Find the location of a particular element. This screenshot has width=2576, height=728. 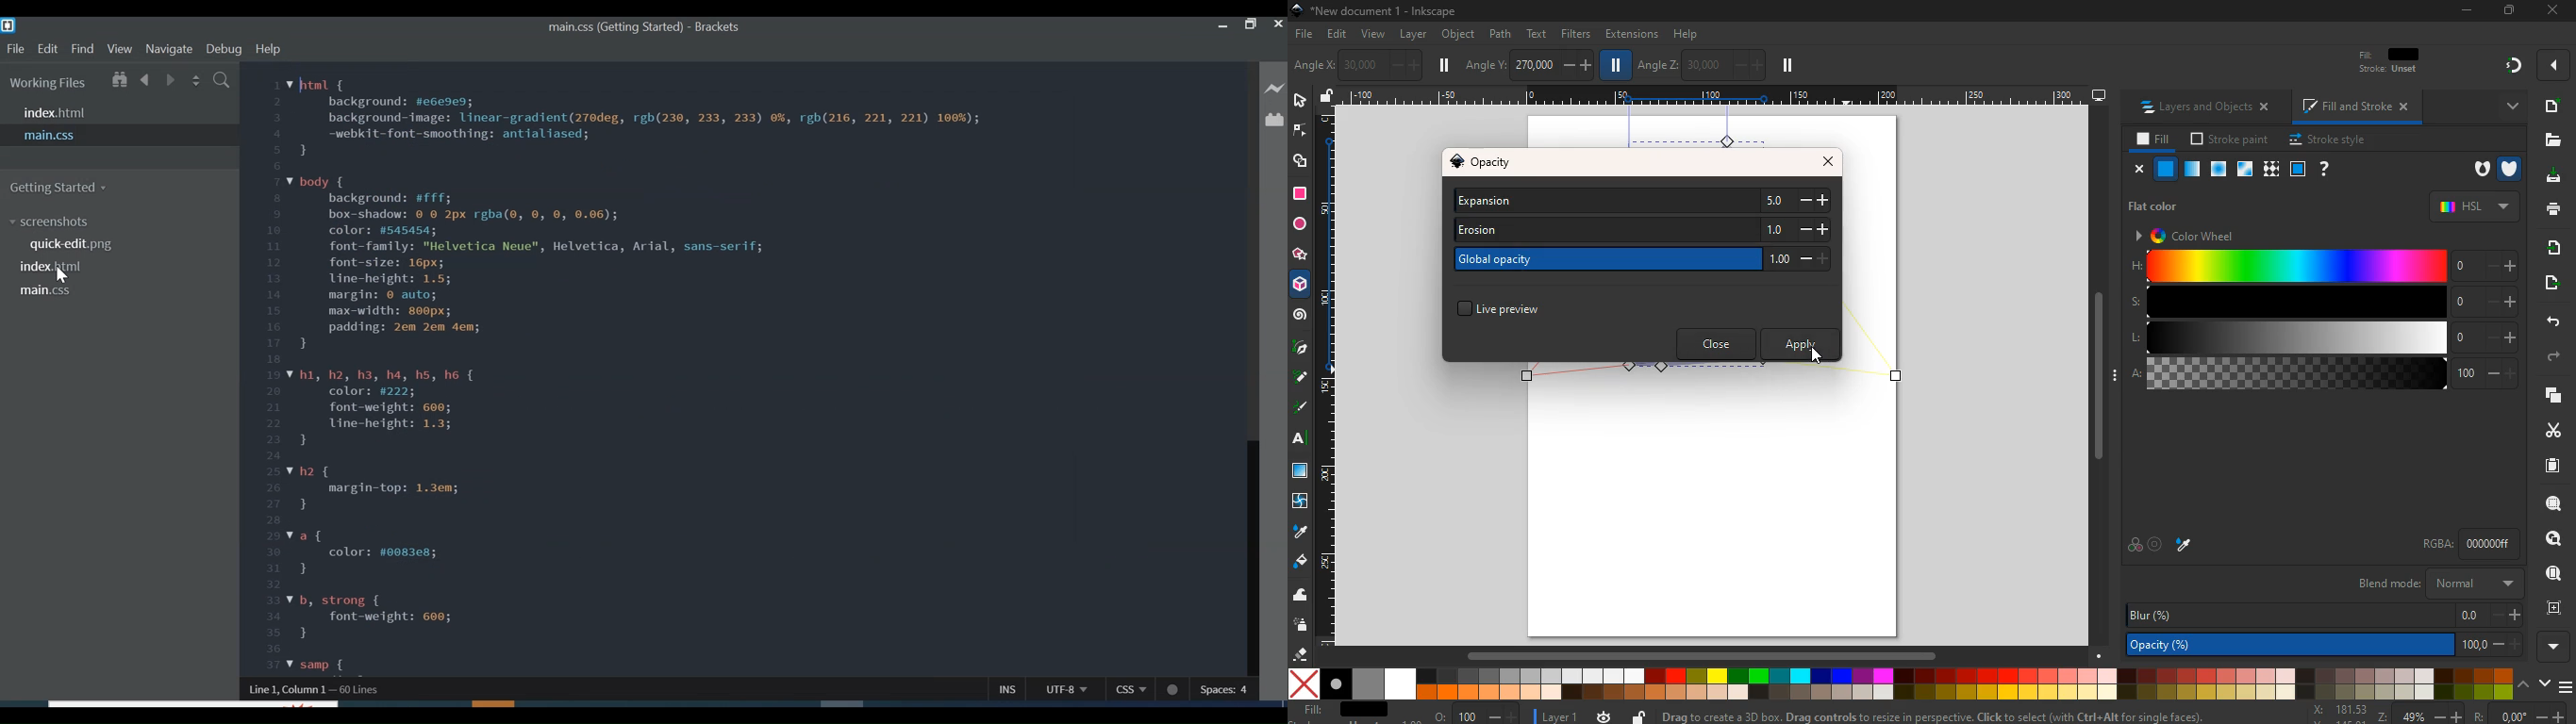

ice is located at coordinates (2216, 169).